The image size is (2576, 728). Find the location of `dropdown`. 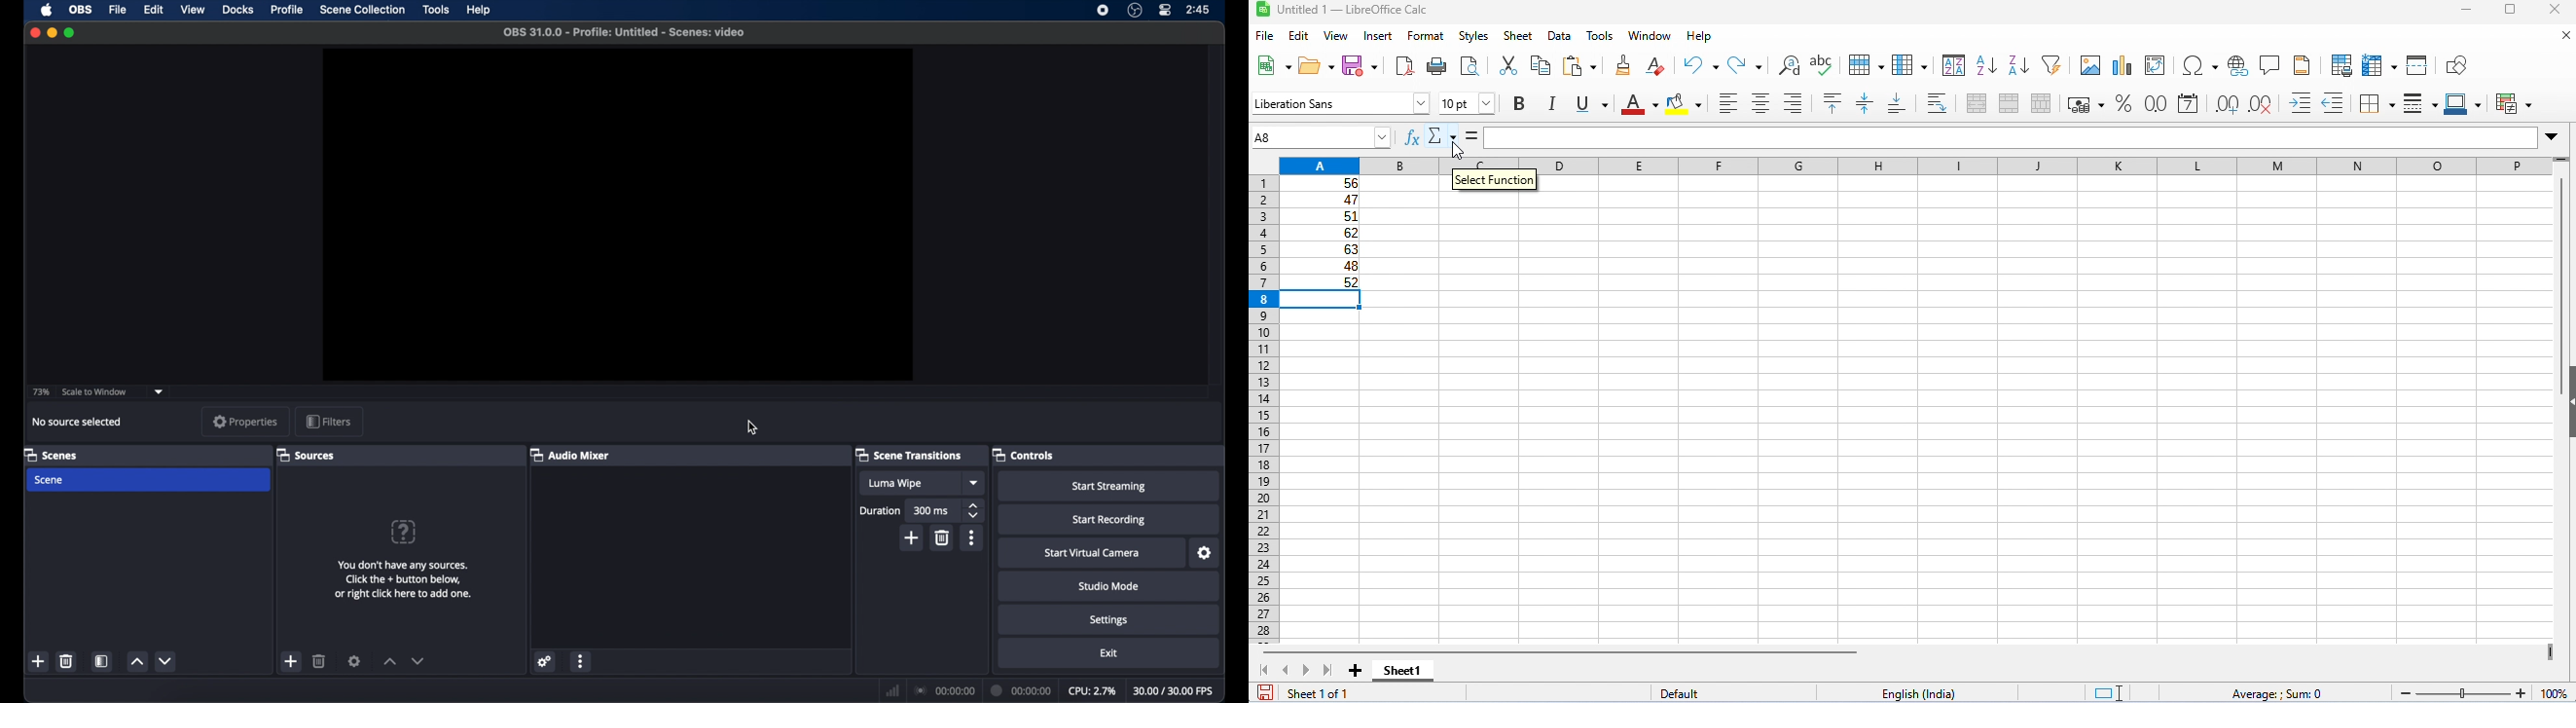

dropdown is located at coordinates (159, 391).